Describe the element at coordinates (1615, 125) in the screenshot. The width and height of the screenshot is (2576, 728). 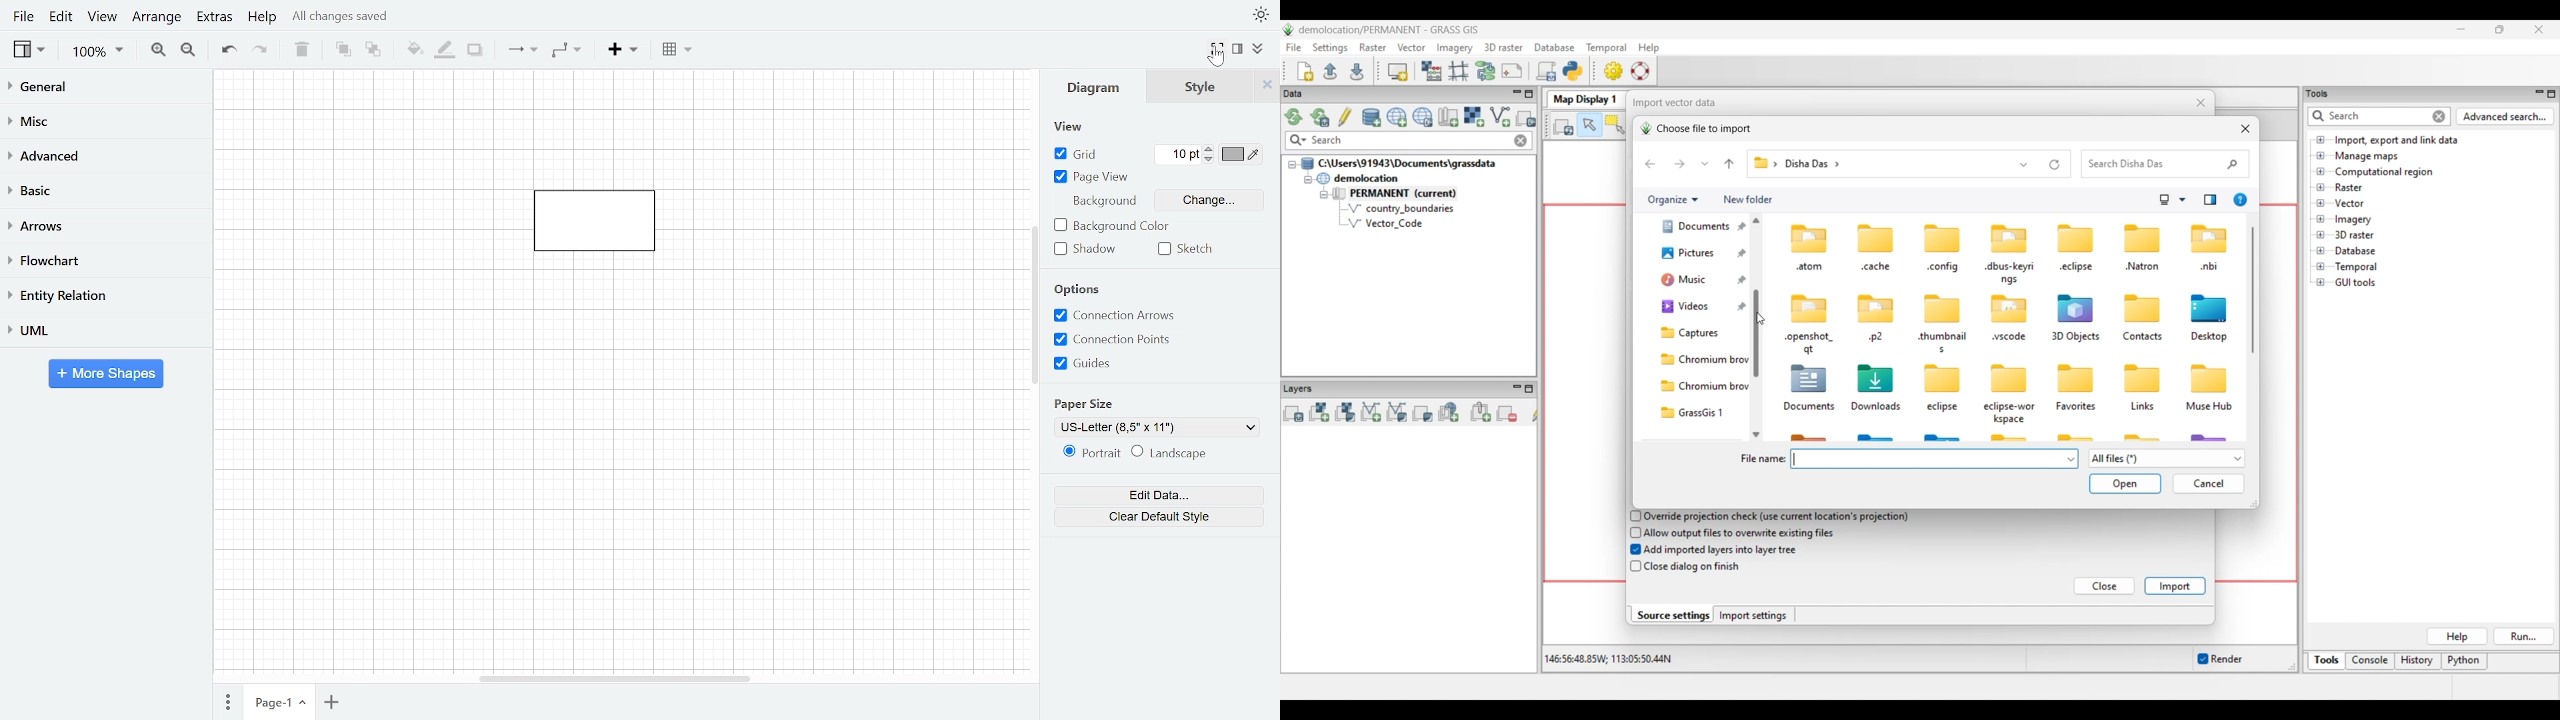
I see `Select vector feature(s)` at that location.